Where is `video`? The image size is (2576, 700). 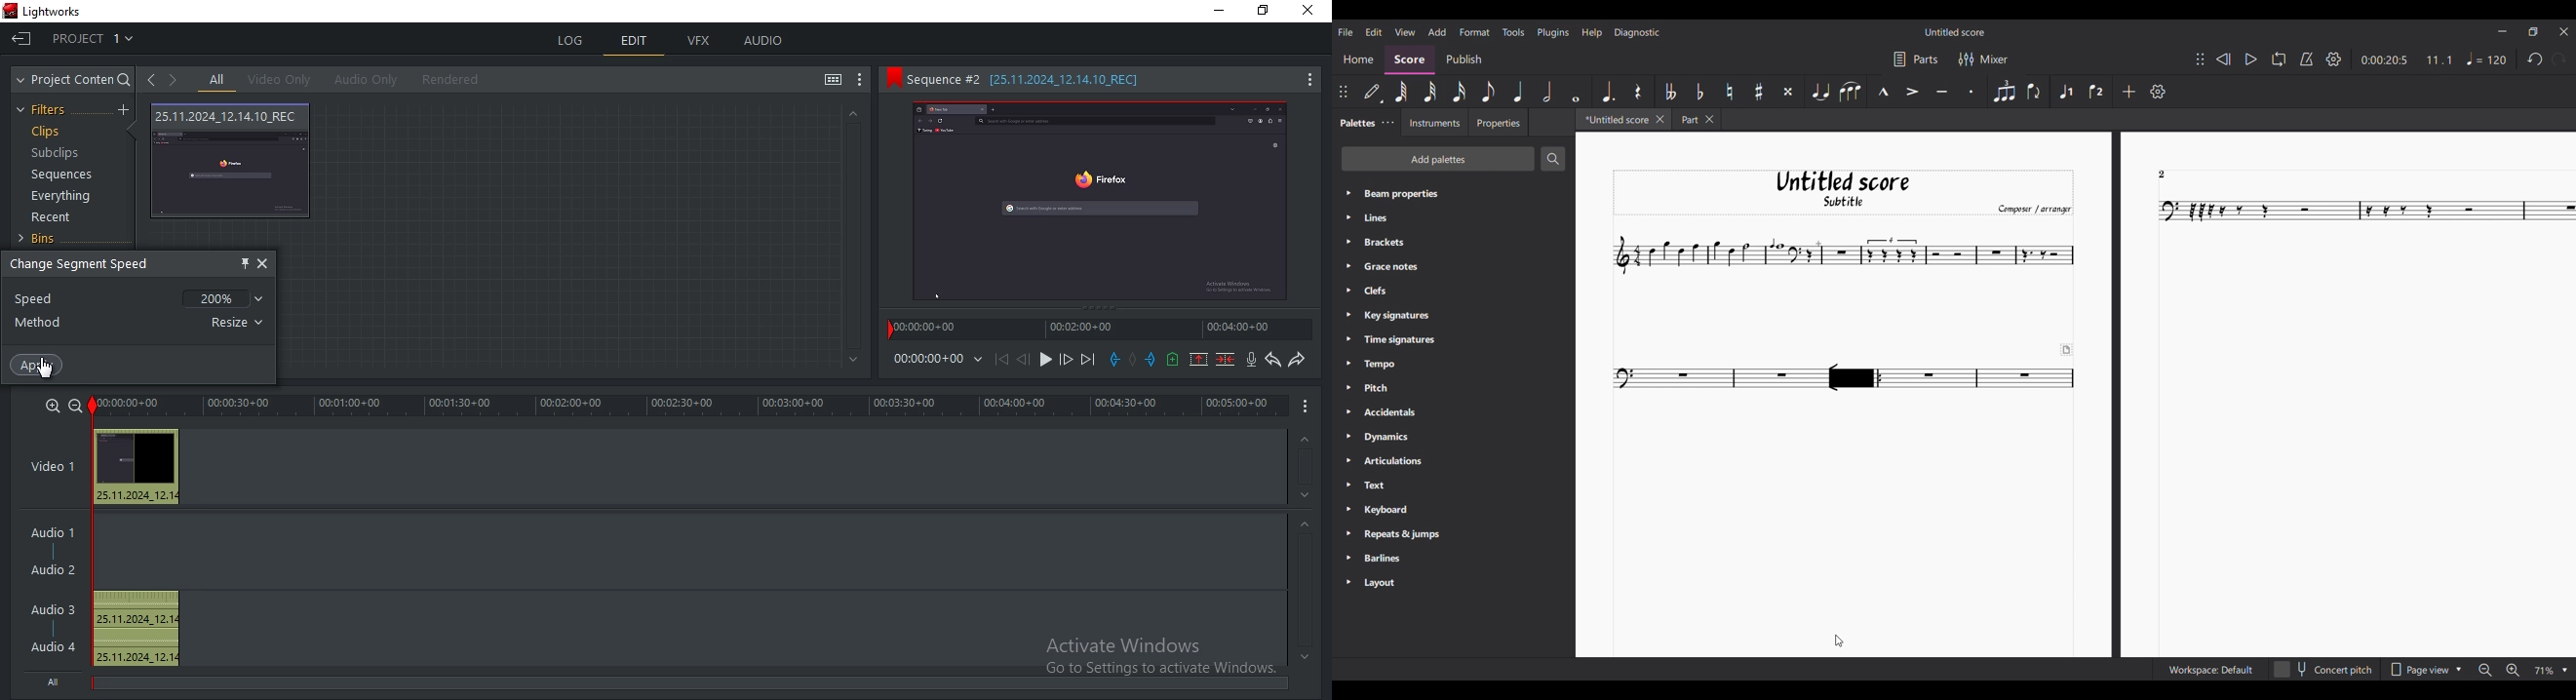 video is located at coordinates (232, 162).